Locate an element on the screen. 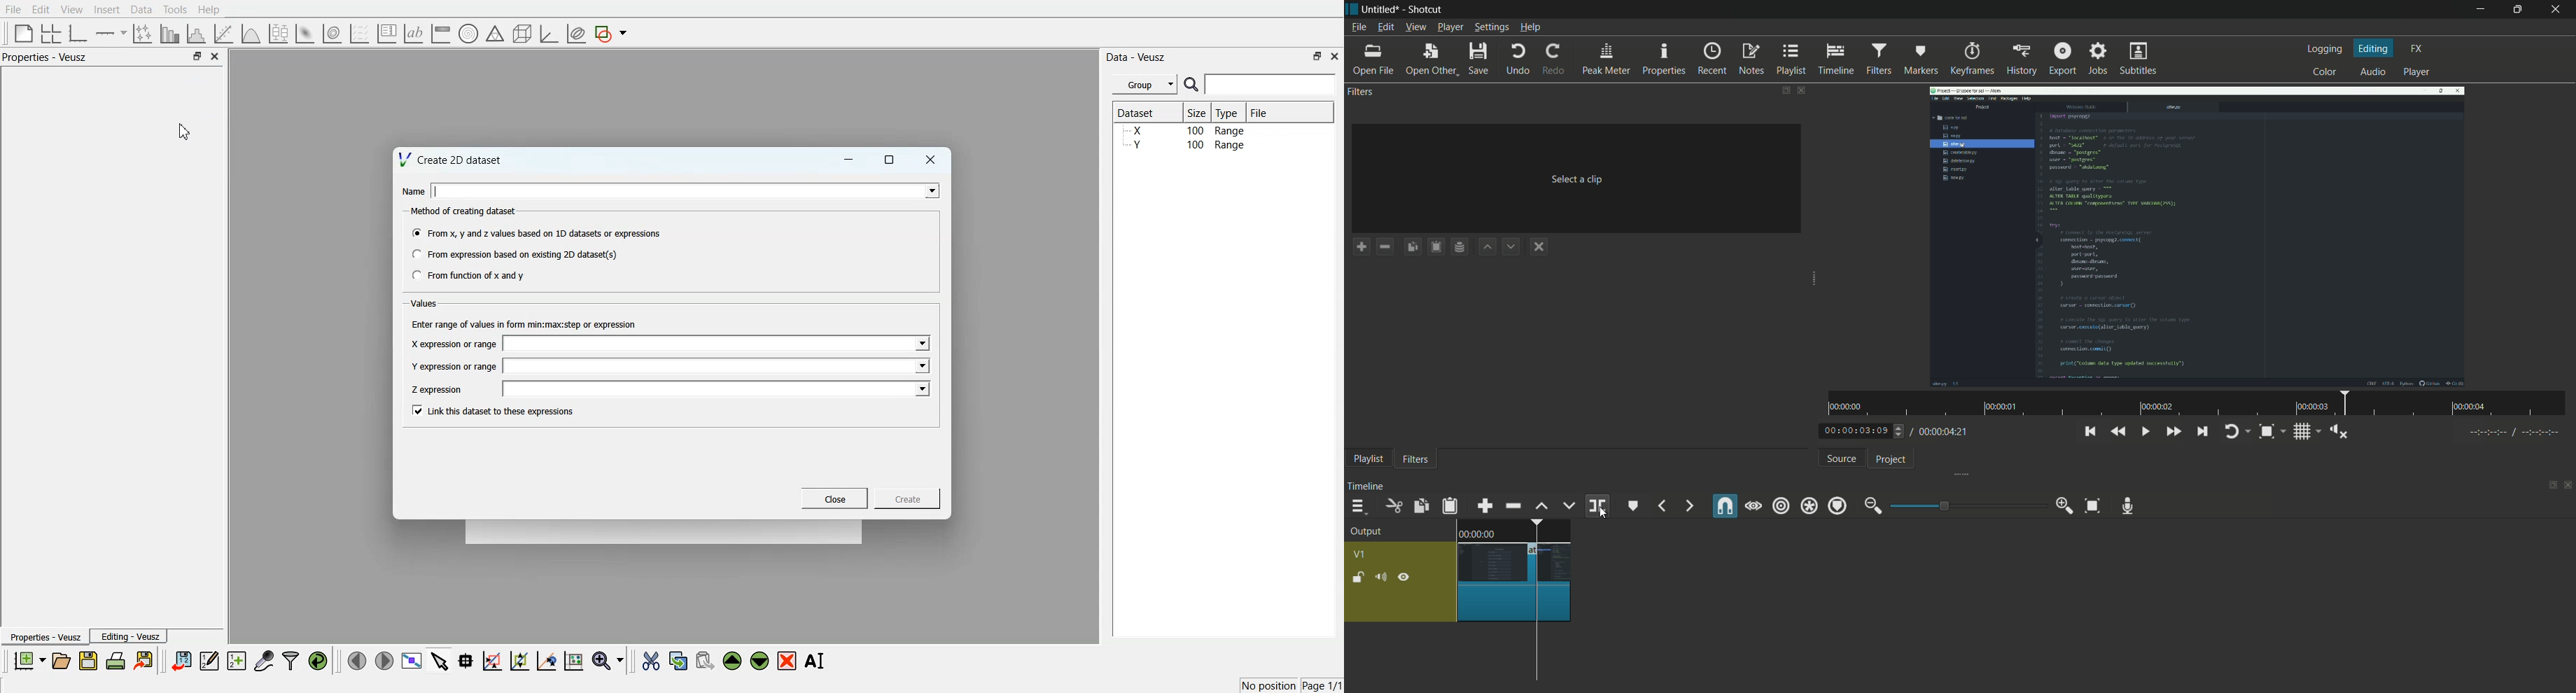  Close is located at coordinates (1336, 55).